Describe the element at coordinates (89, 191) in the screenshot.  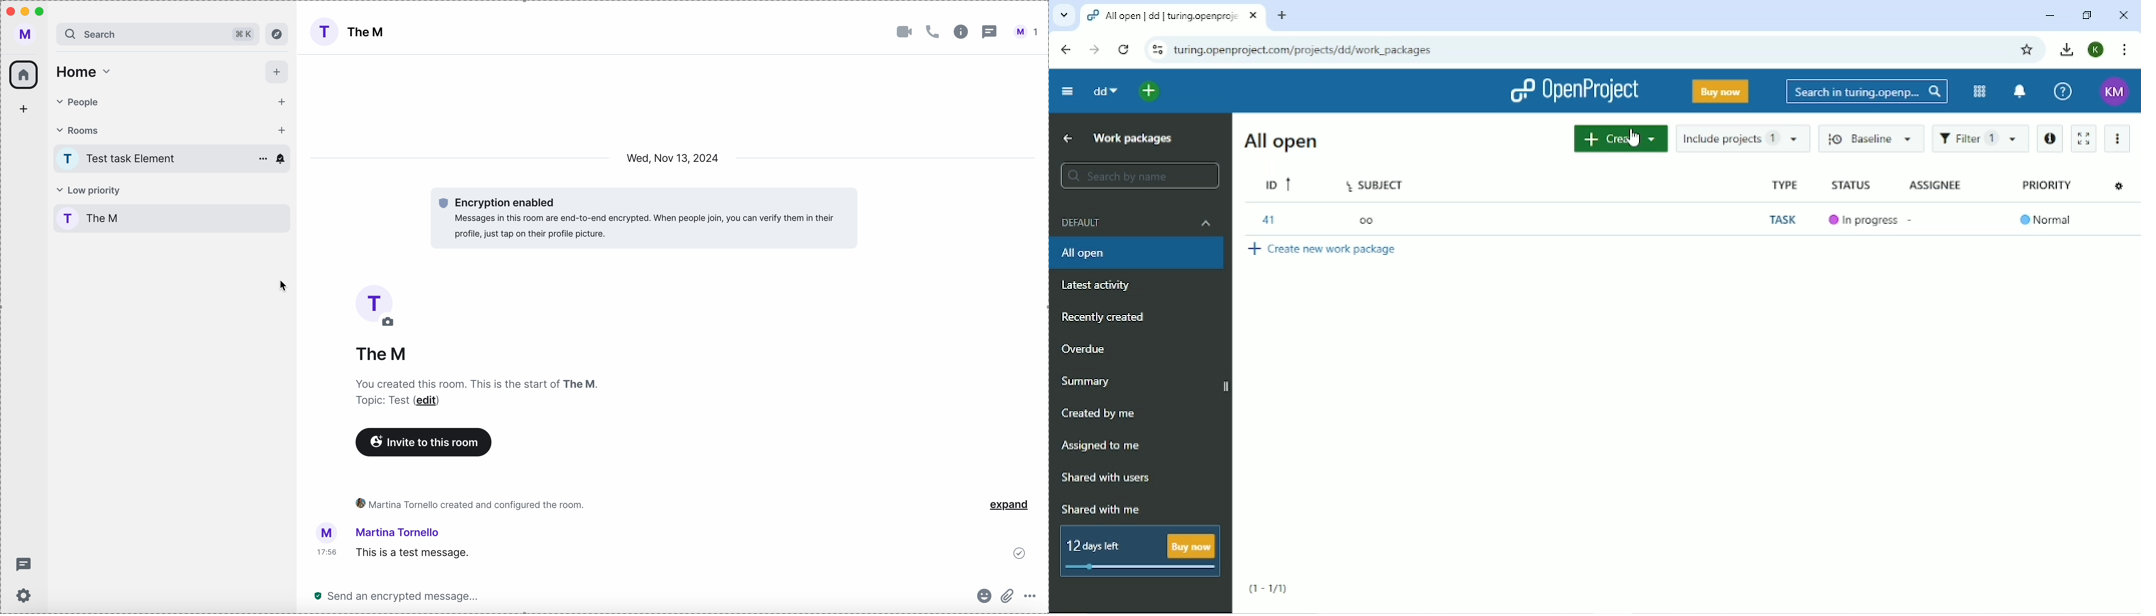
I see `low priority` at that location.